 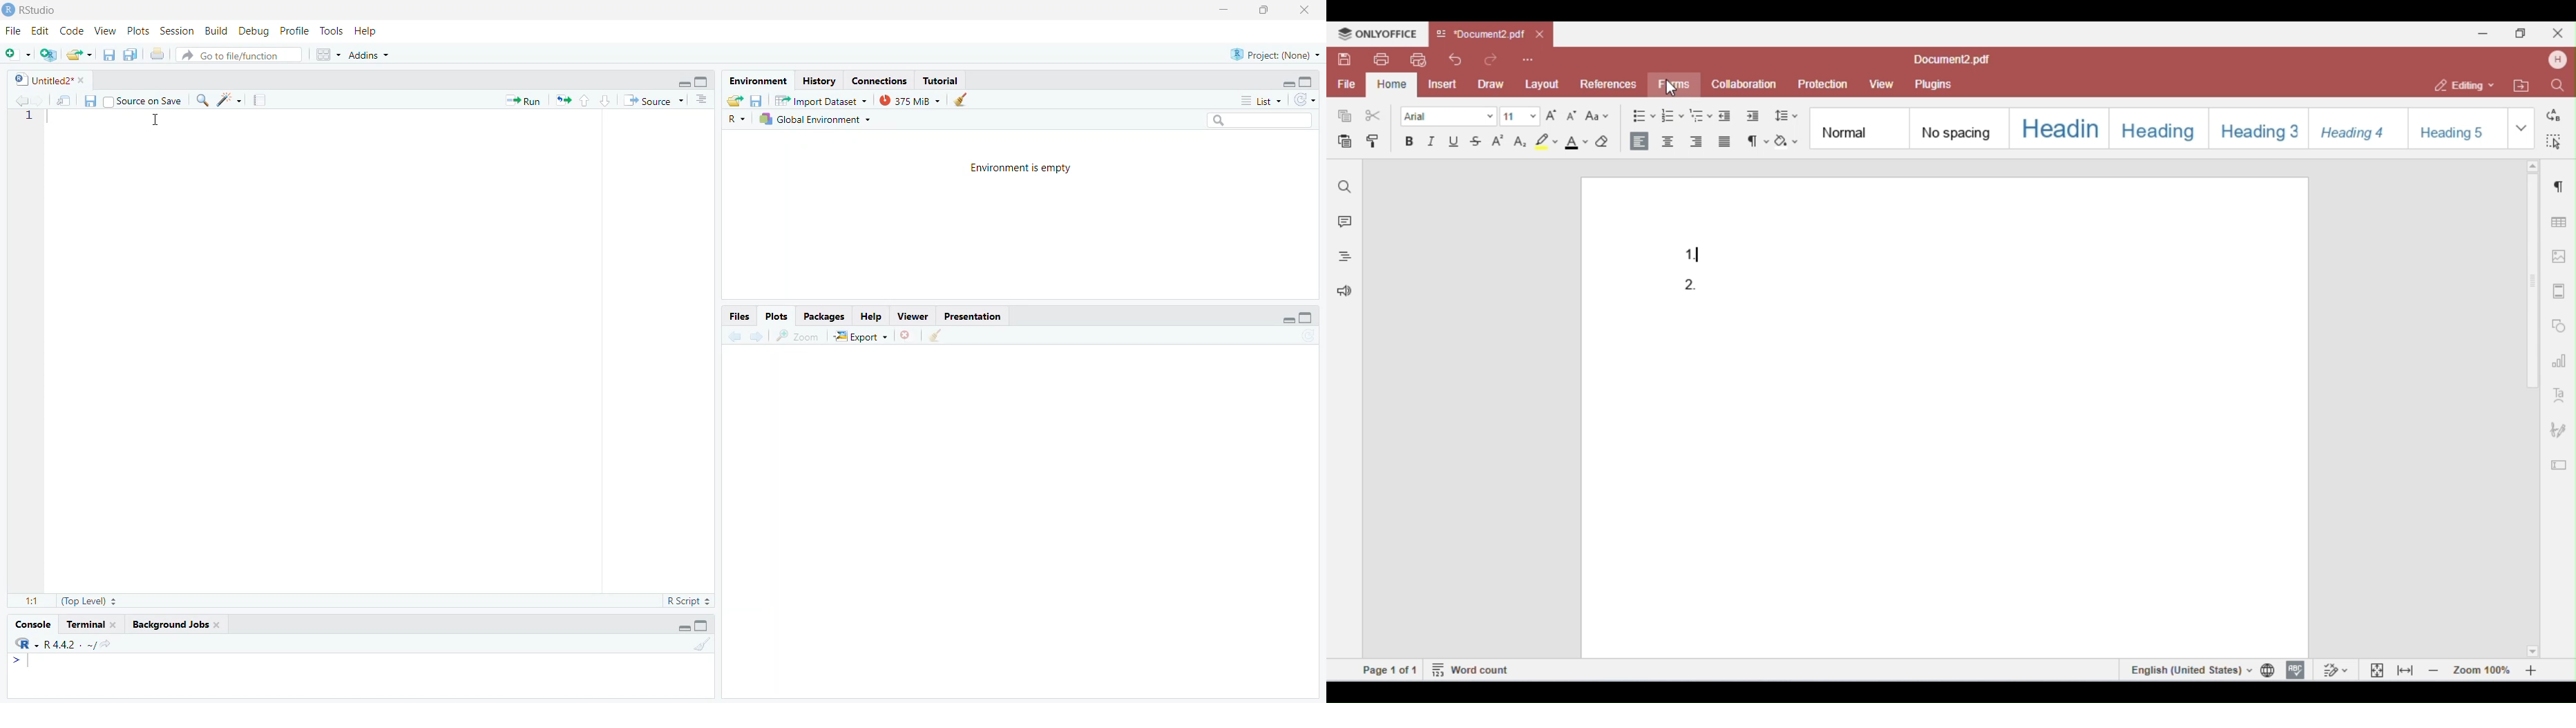 I want to click on typing cursor, so click(x=28, y=665).